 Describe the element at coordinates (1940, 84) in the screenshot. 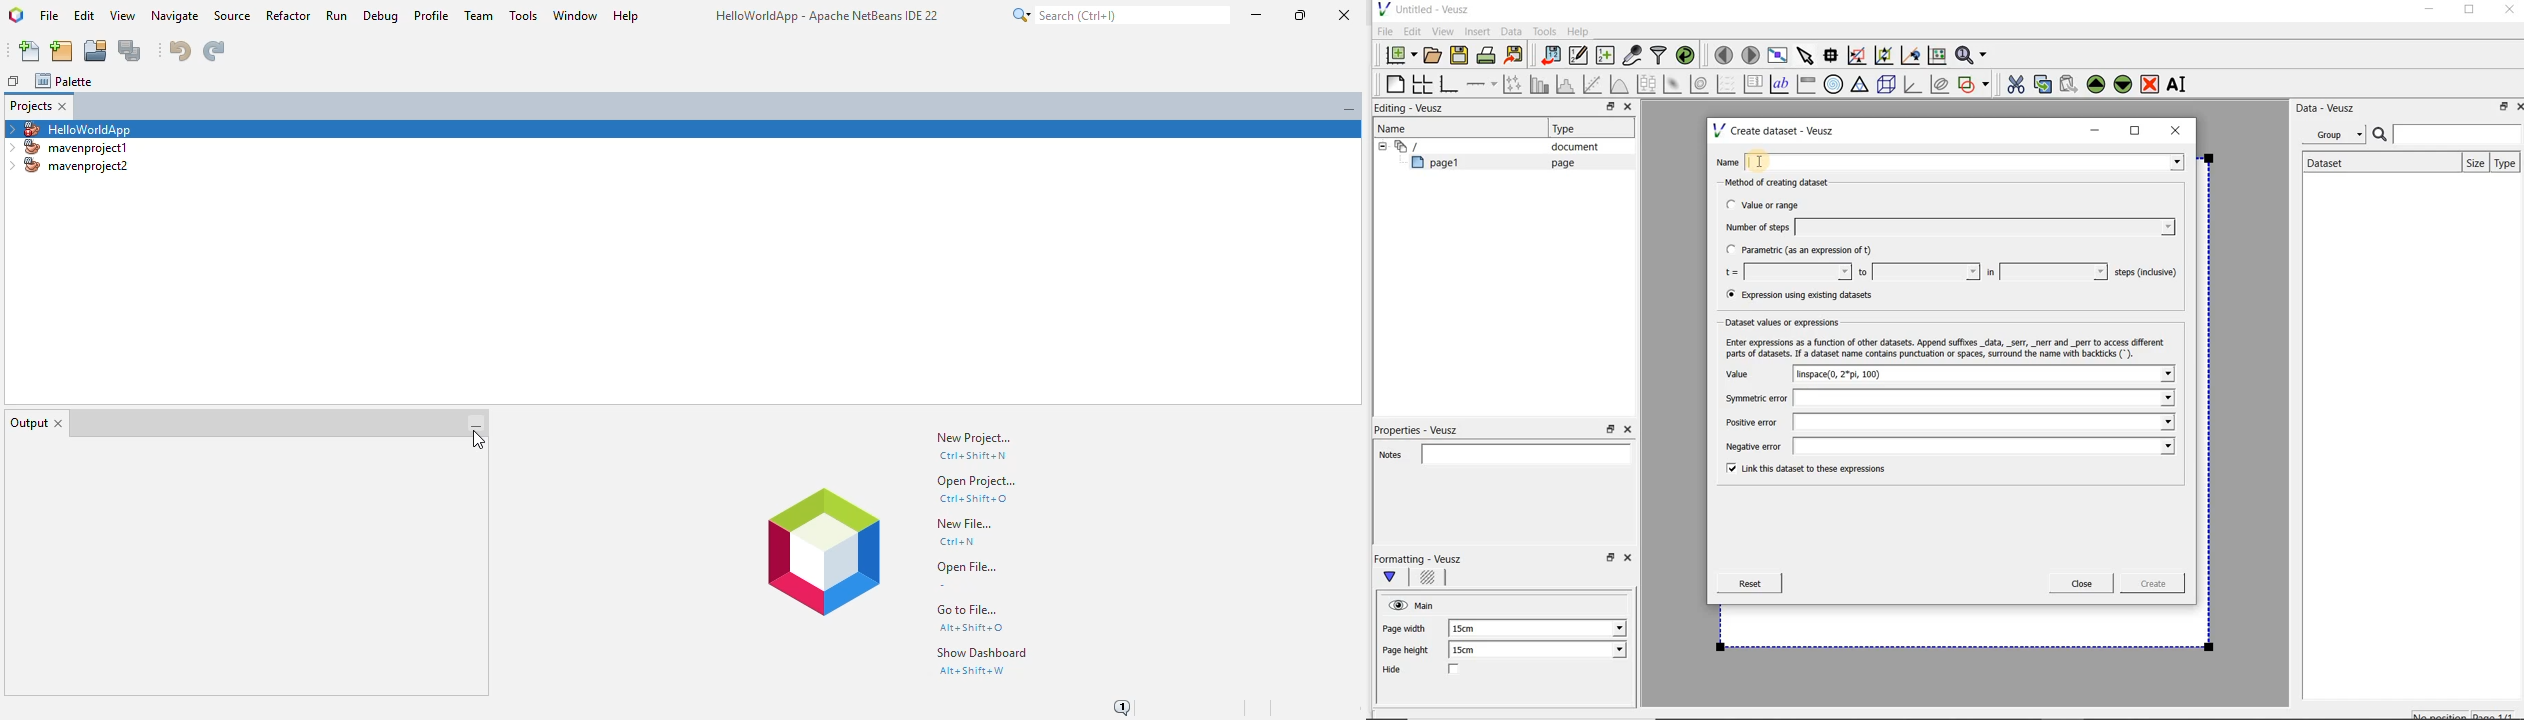

I see `plot covariance ellipses` at that location.